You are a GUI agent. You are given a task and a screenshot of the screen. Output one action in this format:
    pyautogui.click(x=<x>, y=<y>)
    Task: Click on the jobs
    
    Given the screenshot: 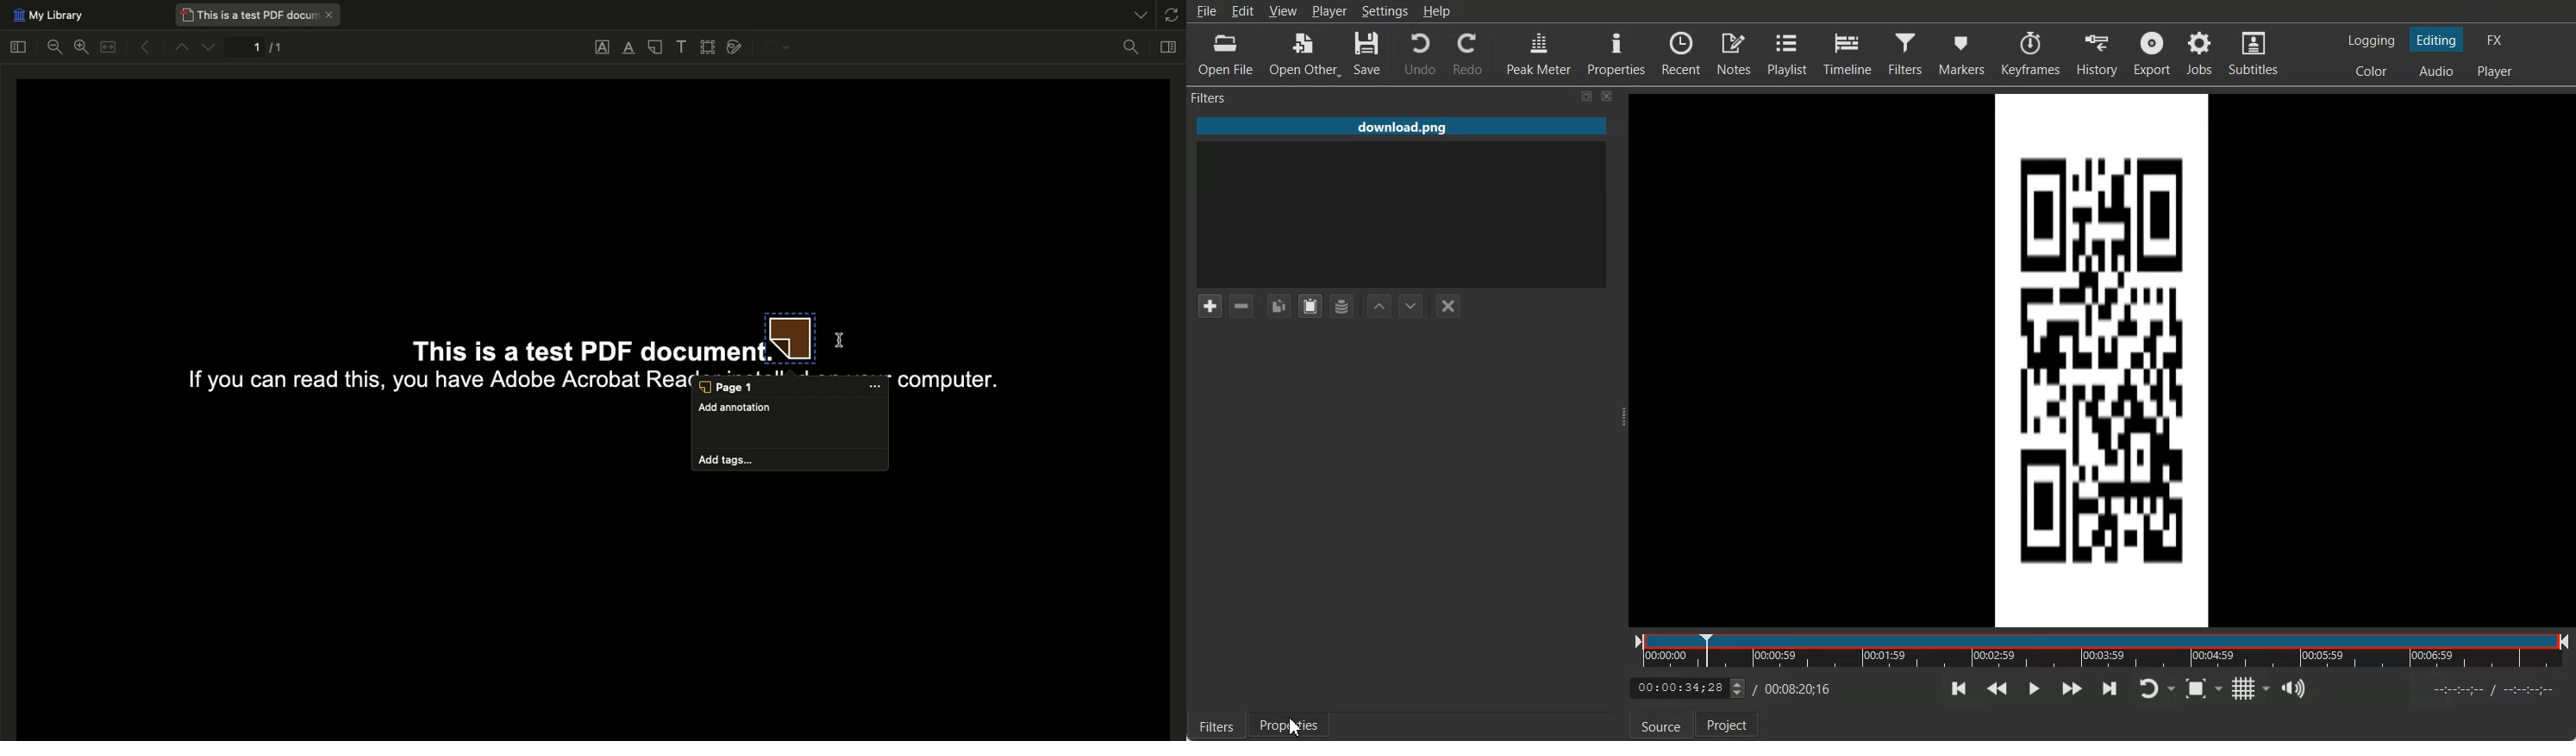 What is the action you would take?
    pyautogui.click(x=2200, y=54)
    